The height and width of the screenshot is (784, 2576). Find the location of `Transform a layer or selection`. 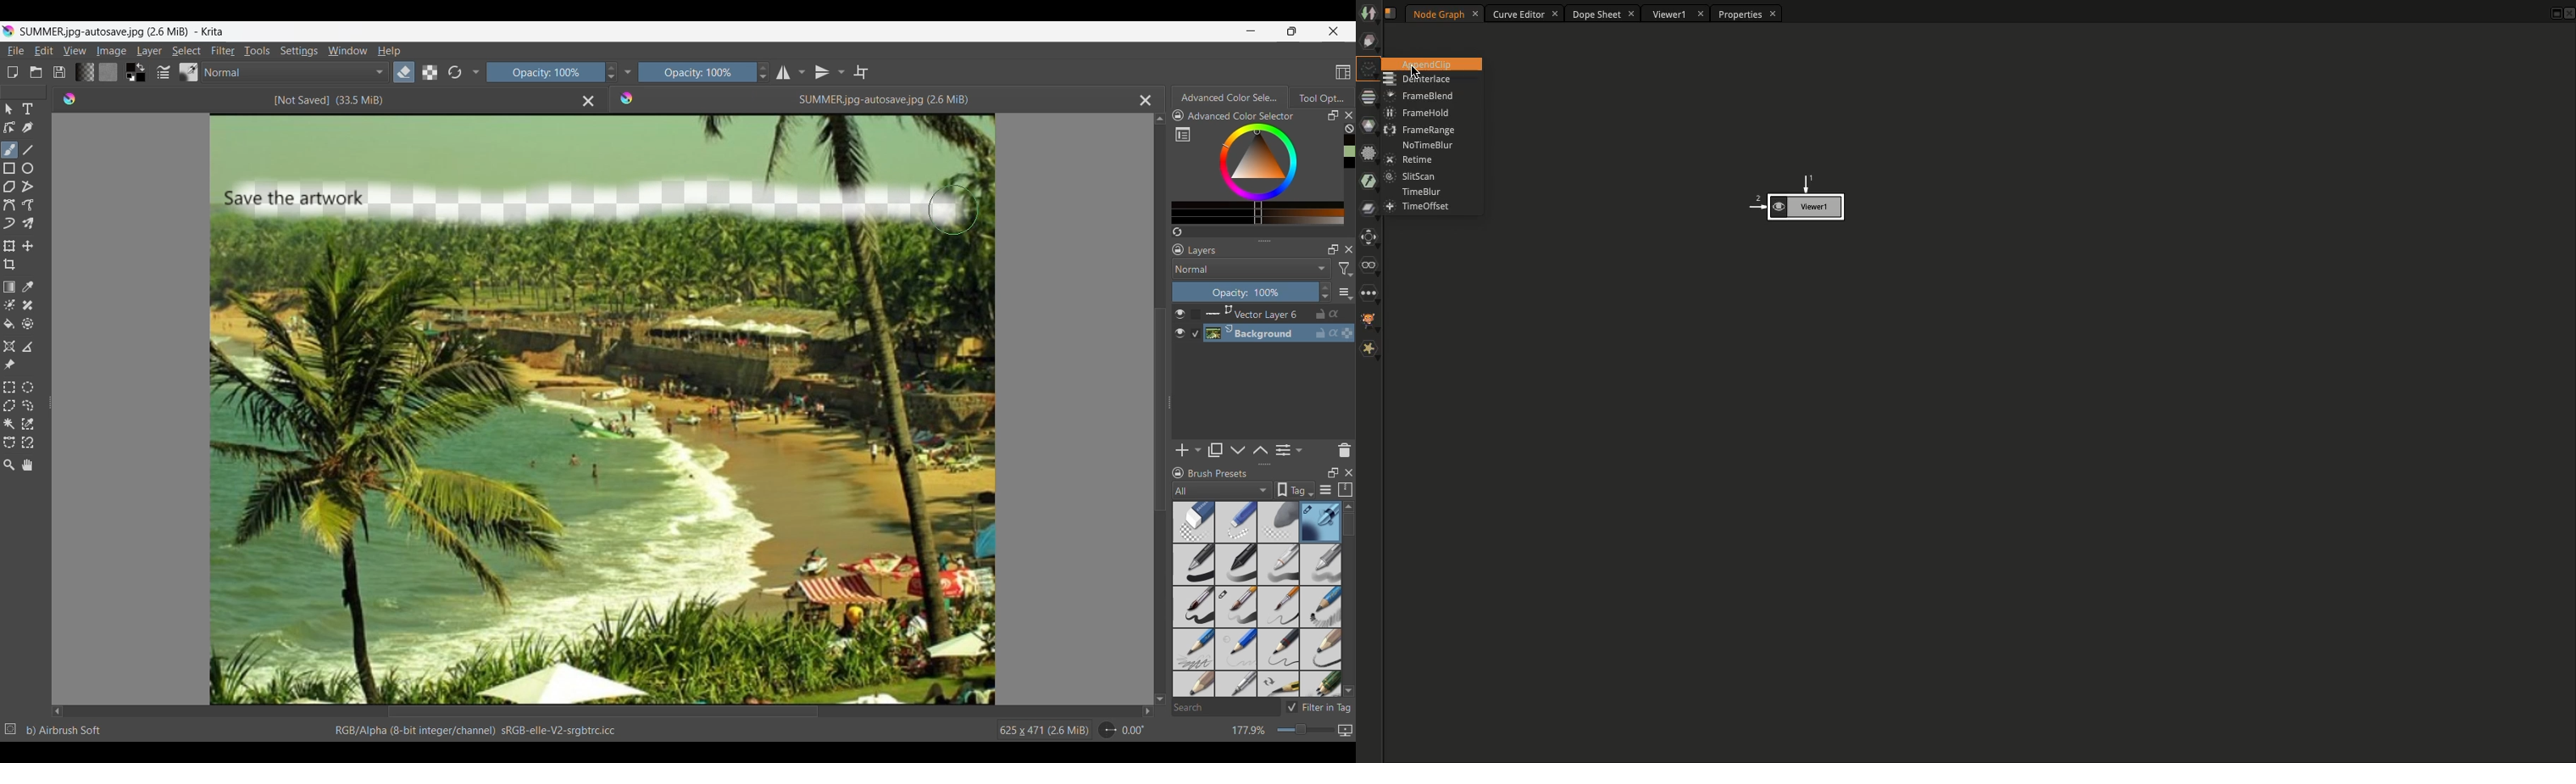

Transform a layer or selection is located at coordinates (10, 246).